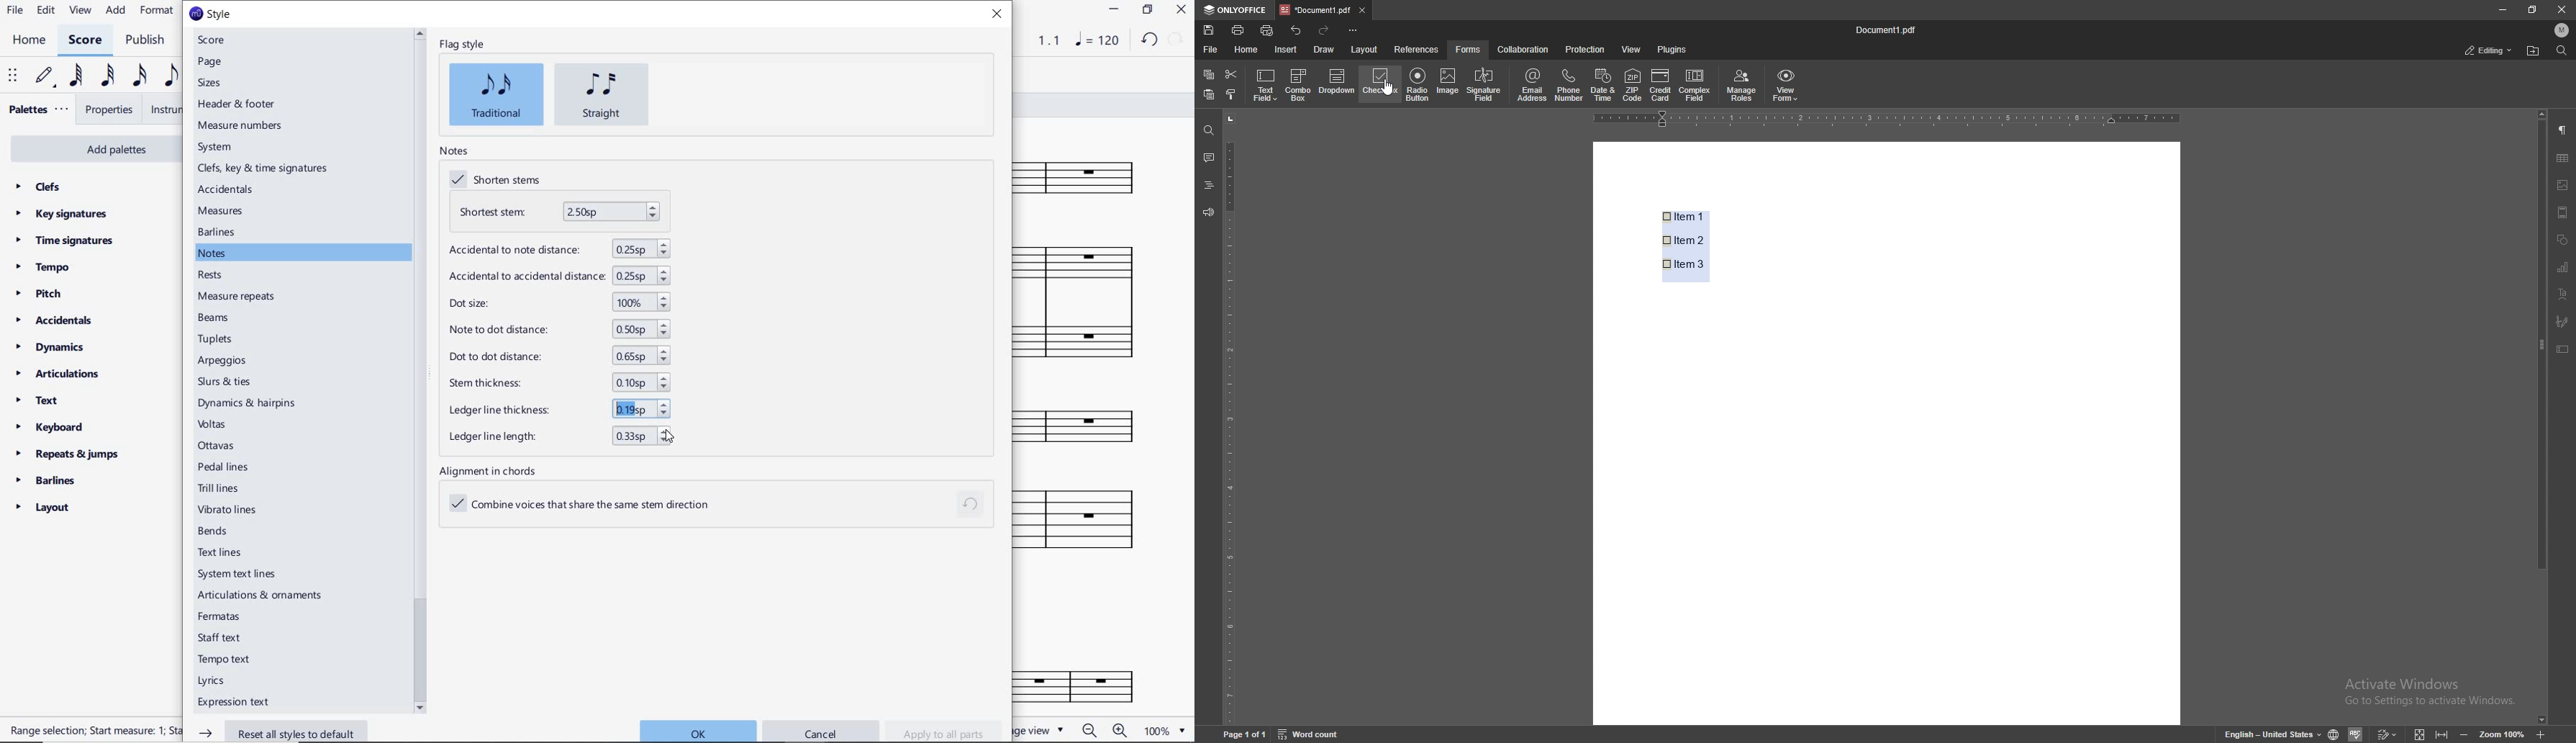 The width and height of the screenshot is (2576, 756). Describe the element at coordinates (1353, 31) in the screenshot. I see `customize toolbar` at that location.